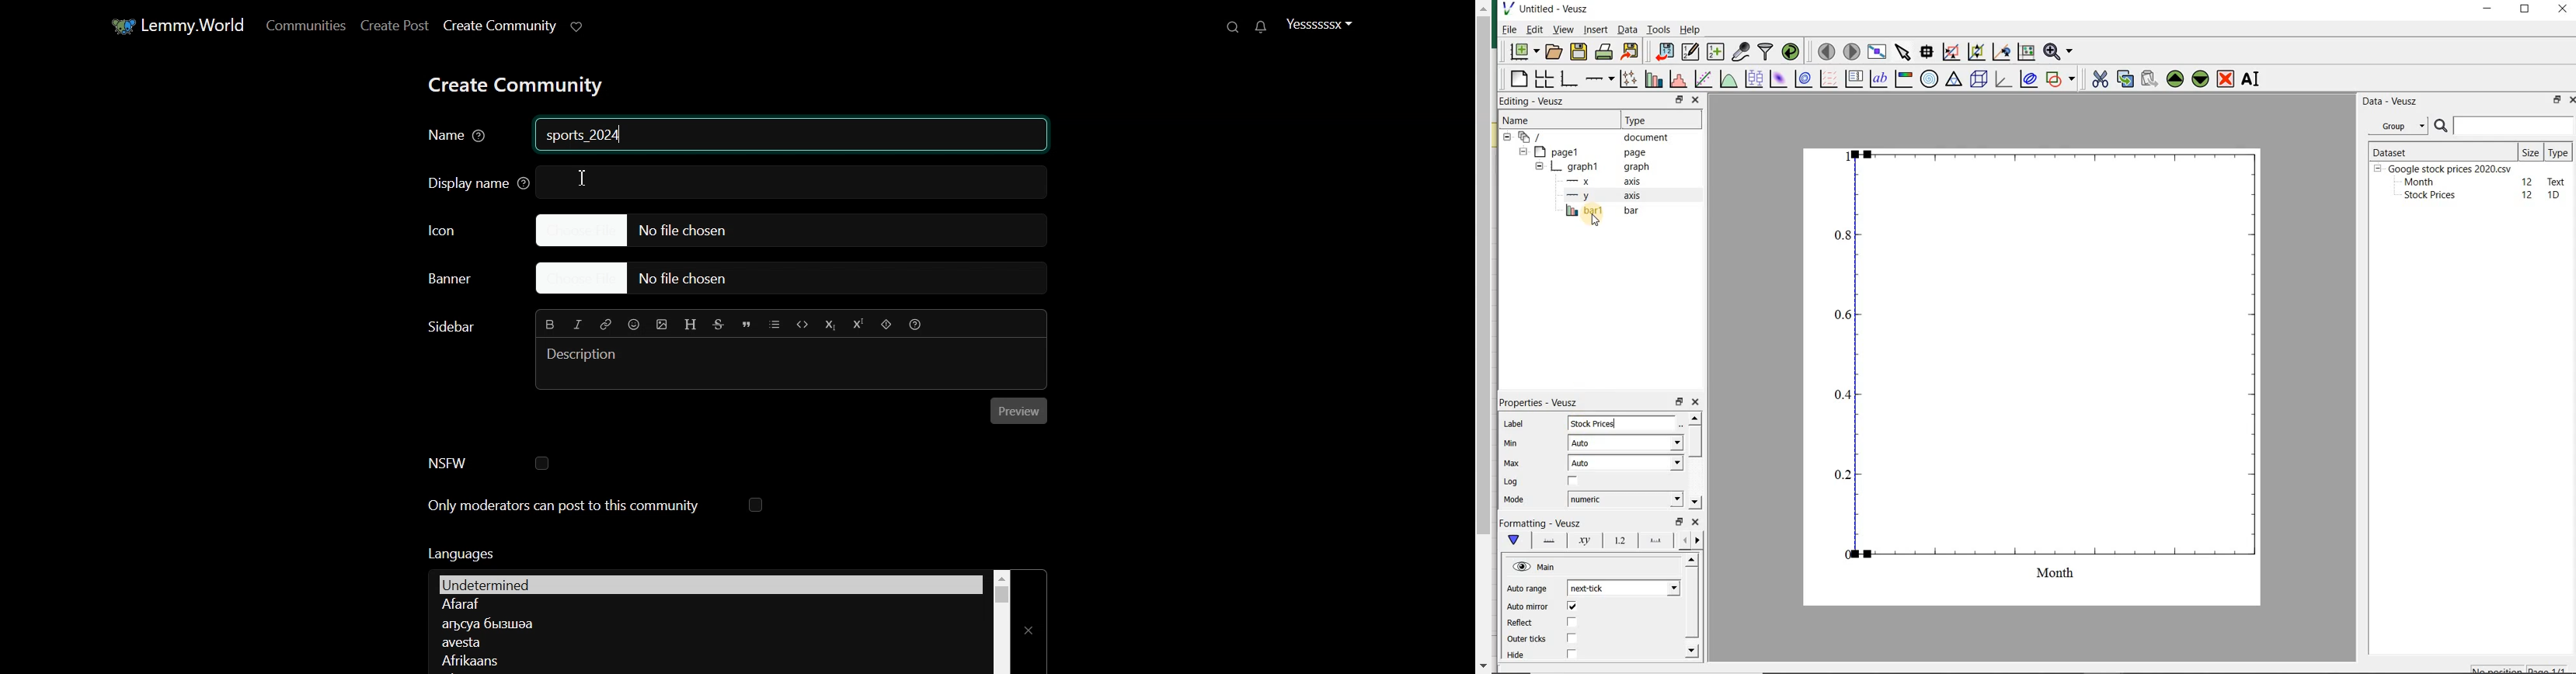 The height and width of the screenshot is (700, 2576). What do you see at coordinates (705, 659) in the screenshot?
I see `Language` at bounding box center [705, 659].